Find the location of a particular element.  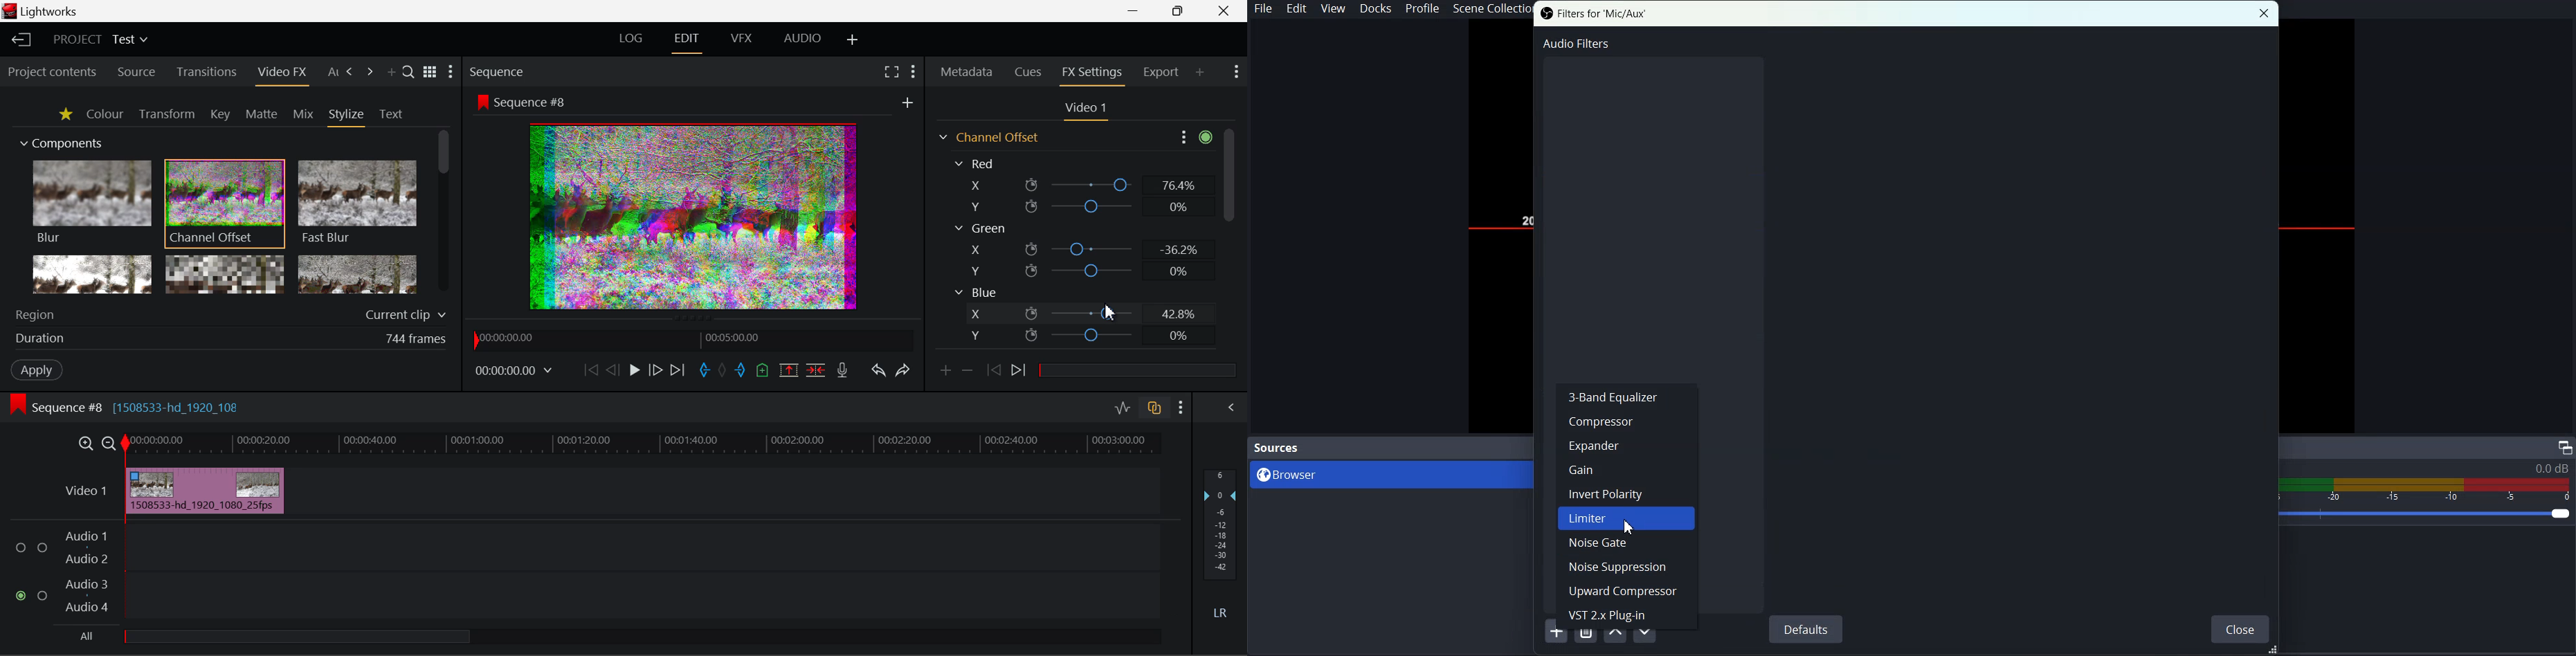

Scene Collection is located at coordinates (1491, 9).